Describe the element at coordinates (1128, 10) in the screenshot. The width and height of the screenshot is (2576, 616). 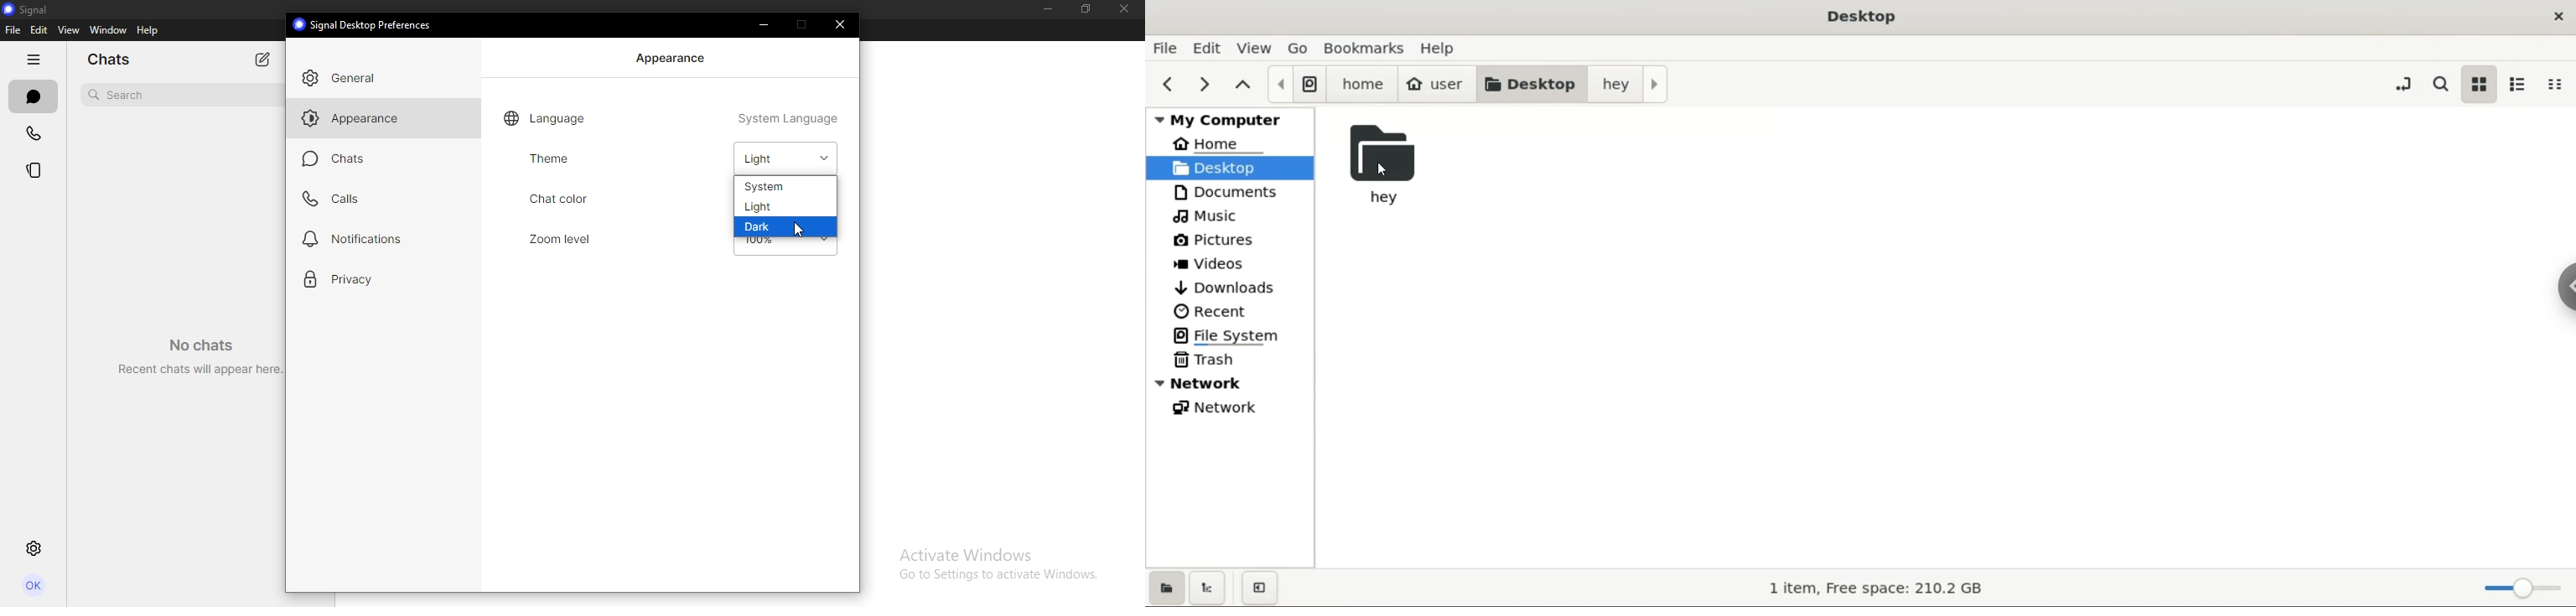
I see `close` at that location.